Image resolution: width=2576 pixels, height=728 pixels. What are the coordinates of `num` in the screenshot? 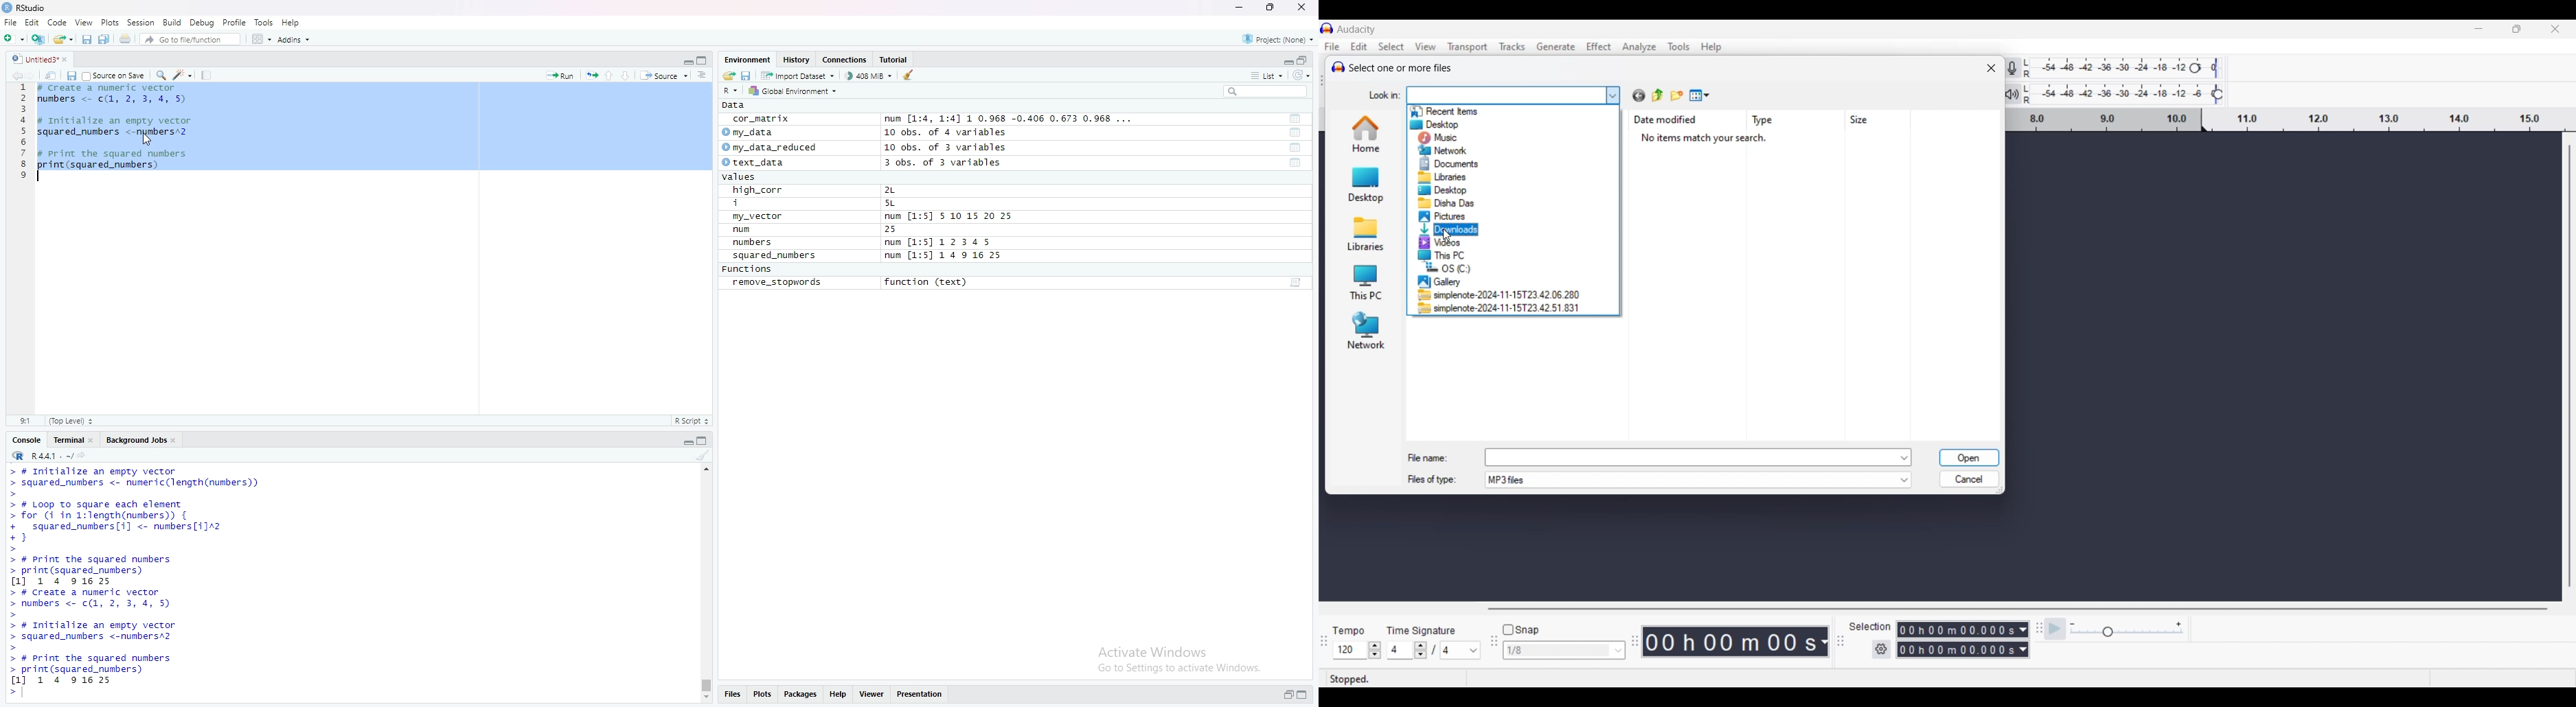 It's located at (757, 230).